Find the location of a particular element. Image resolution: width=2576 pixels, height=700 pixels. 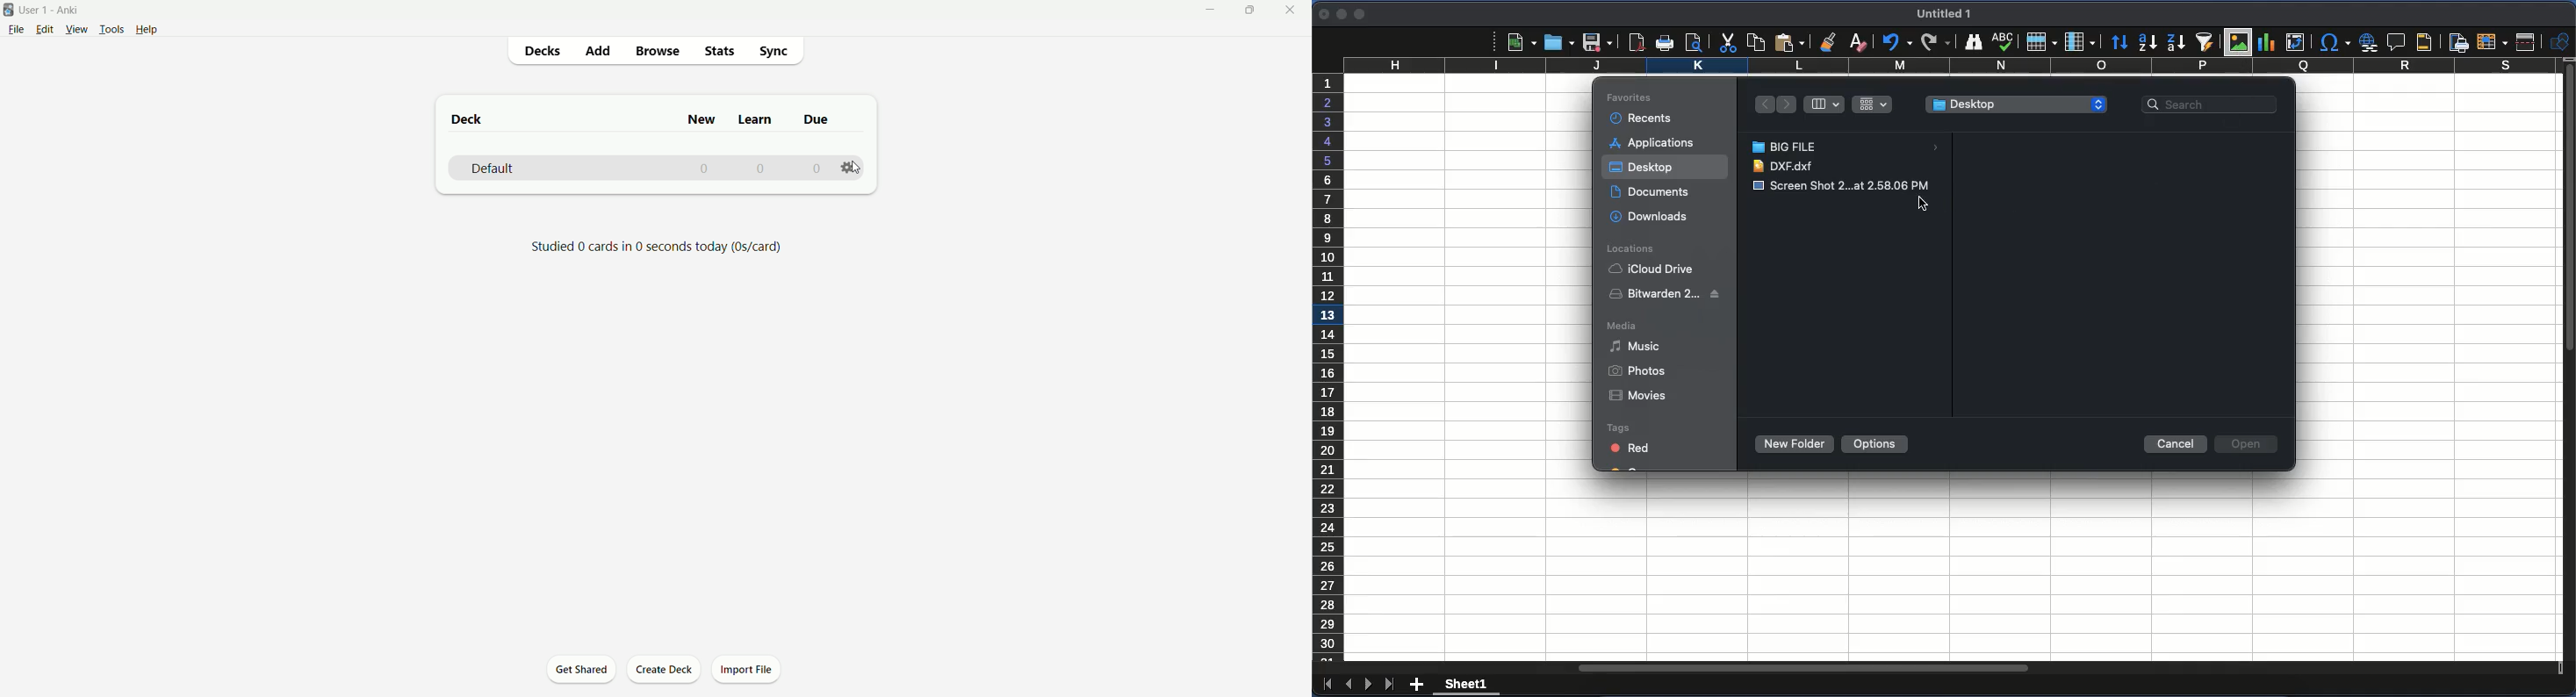

help is located at coordinates (154, 29).